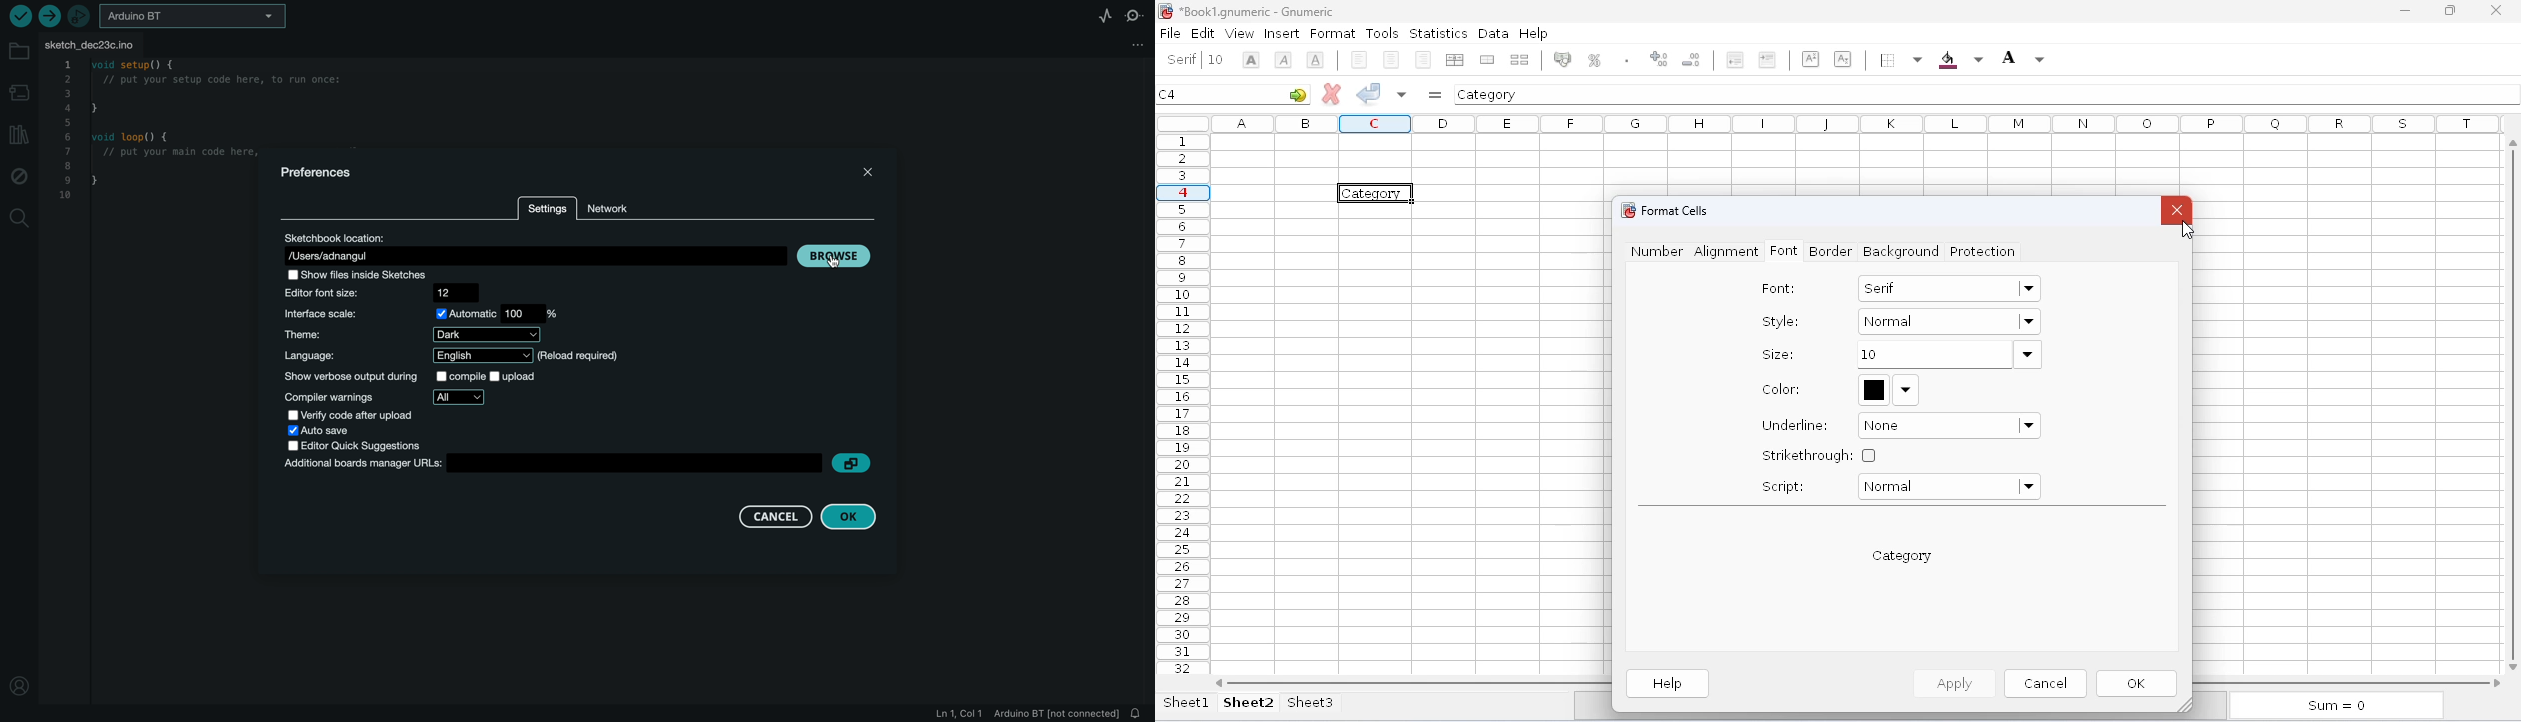 This screenshot has height=728, width=2548. What do you see at coordinates (1889, 389) in the screenshot?
I see `color` at bounding box center [1889, 389].